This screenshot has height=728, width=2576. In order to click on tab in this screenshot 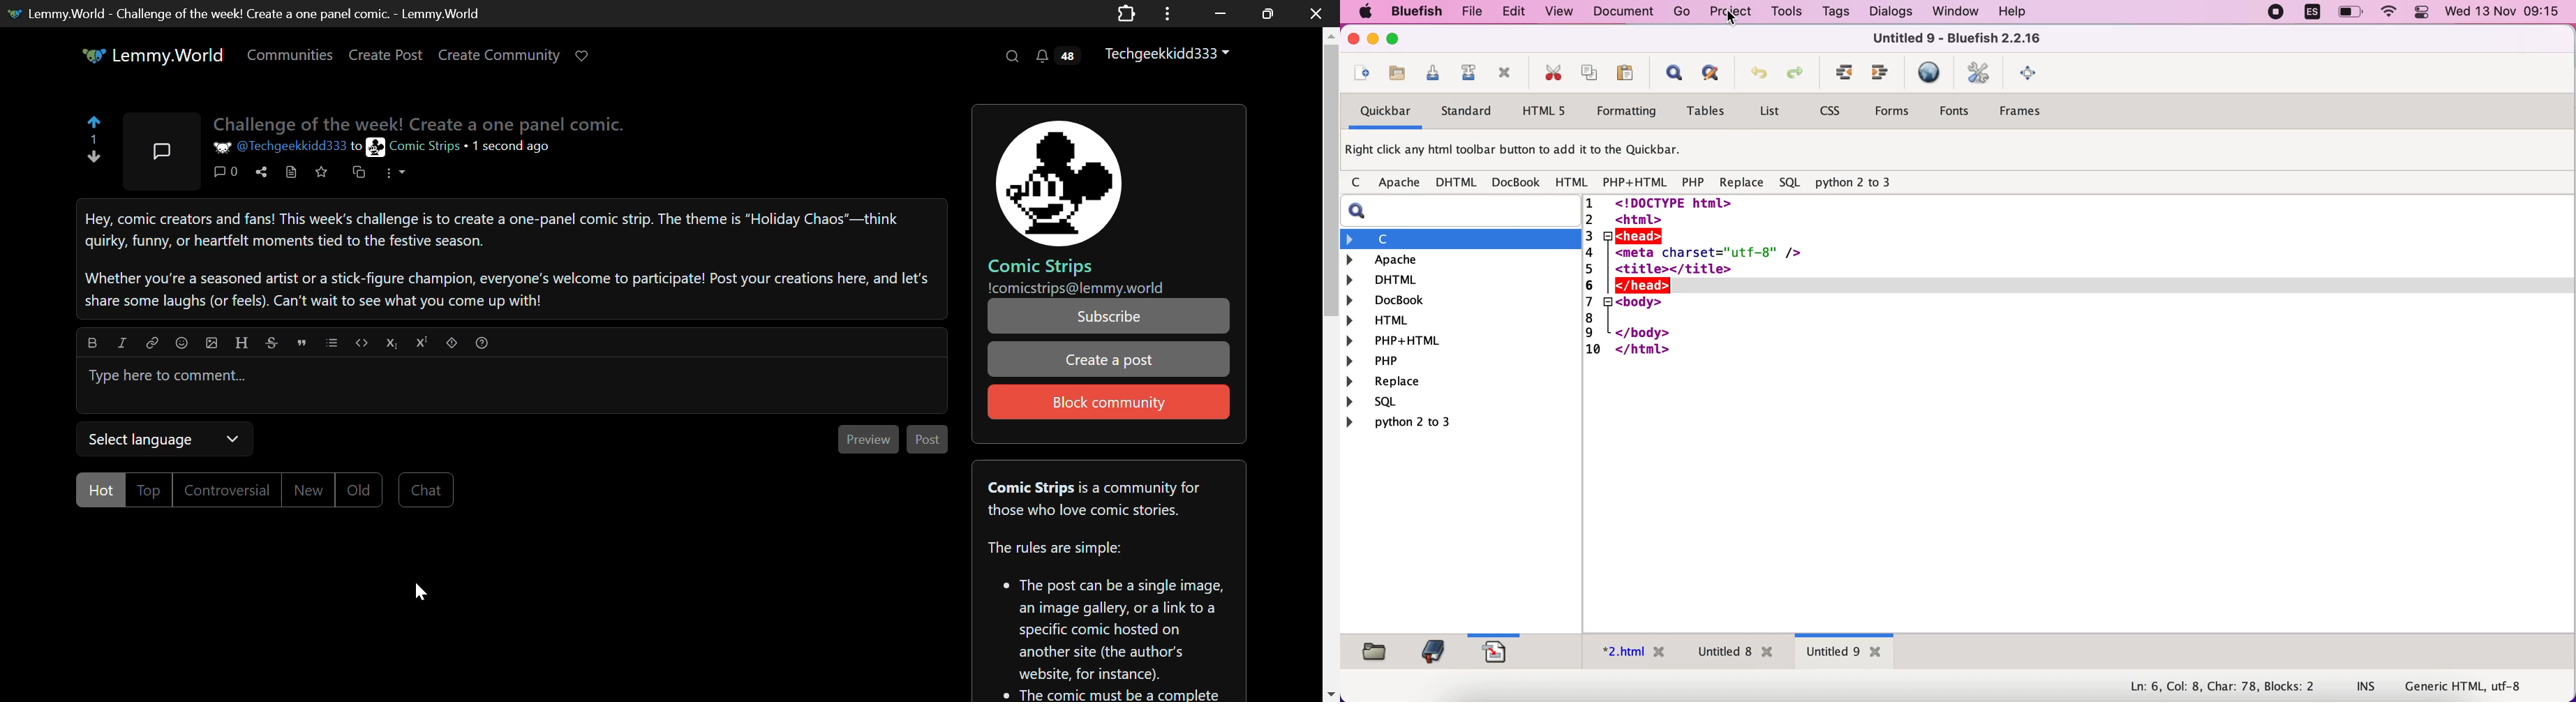, I will do `click(1628, 654)`.